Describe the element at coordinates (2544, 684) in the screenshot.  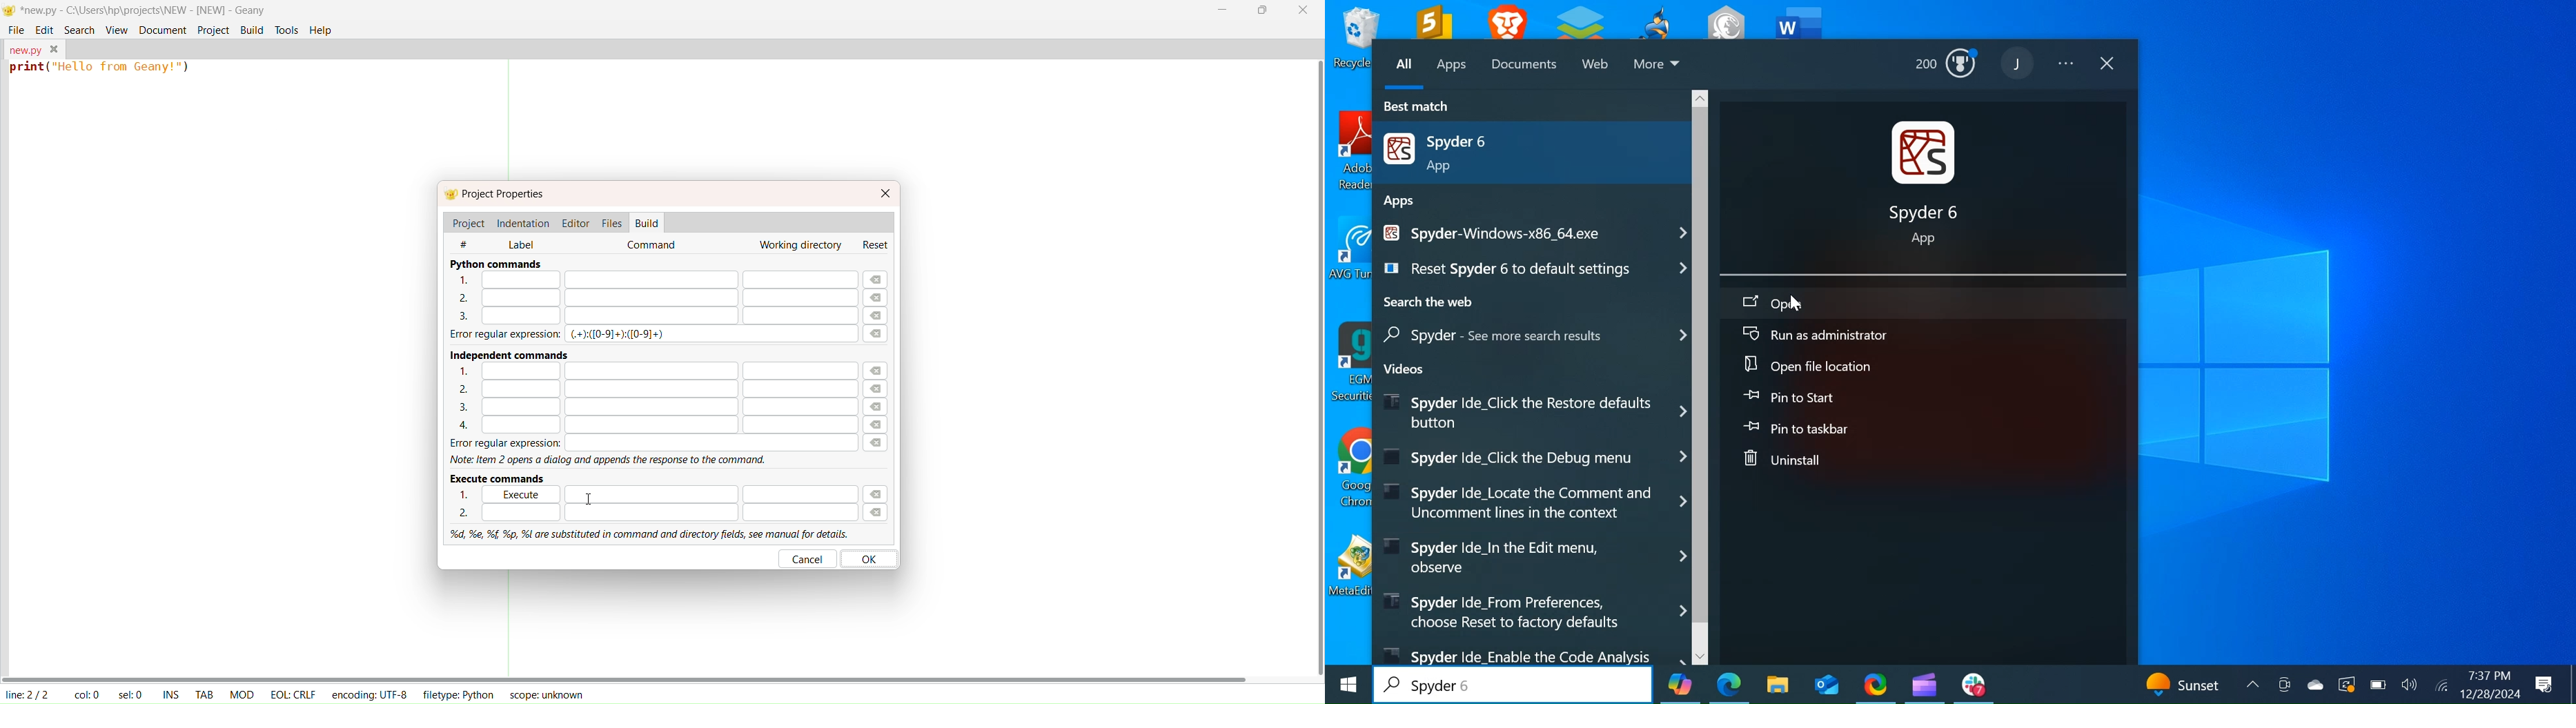
I see `Notification` at that location.